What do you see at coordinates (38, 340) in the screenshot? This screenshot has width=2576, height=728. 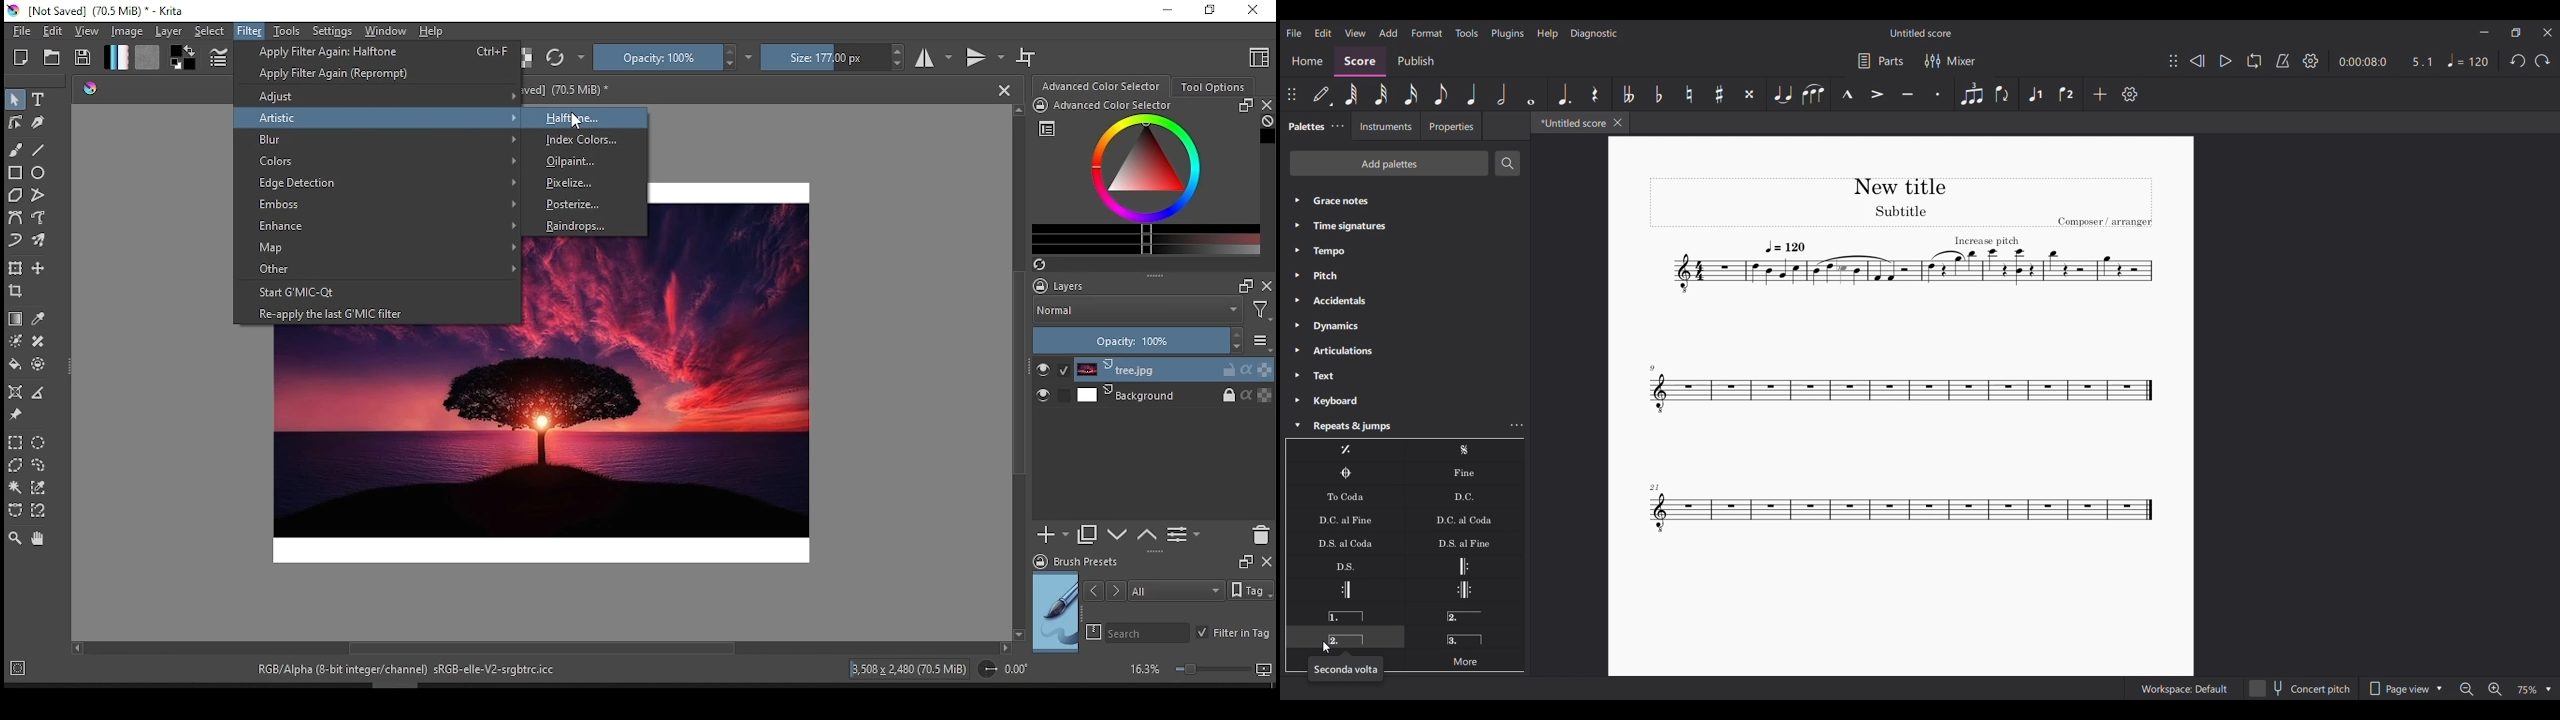 I see `smart patch tool` at bounding box center [38, 340].